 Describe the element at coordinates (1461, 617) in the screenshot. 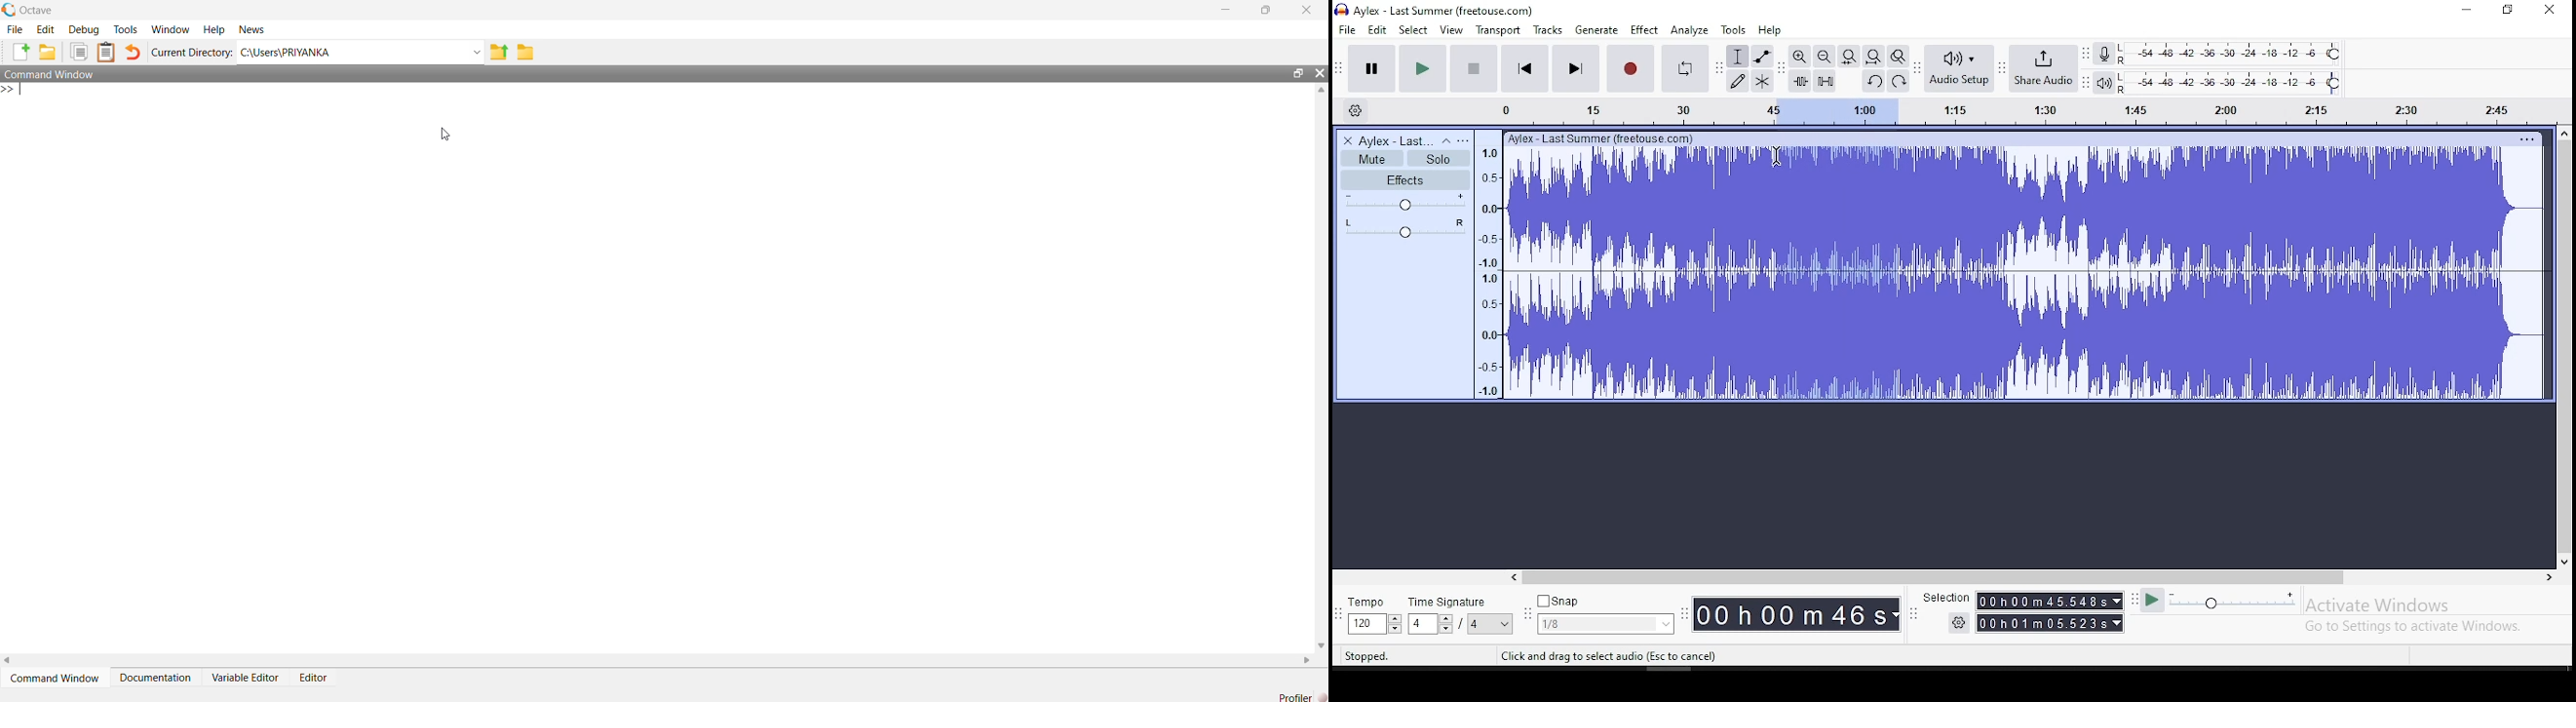

I see `time signature` at that location.